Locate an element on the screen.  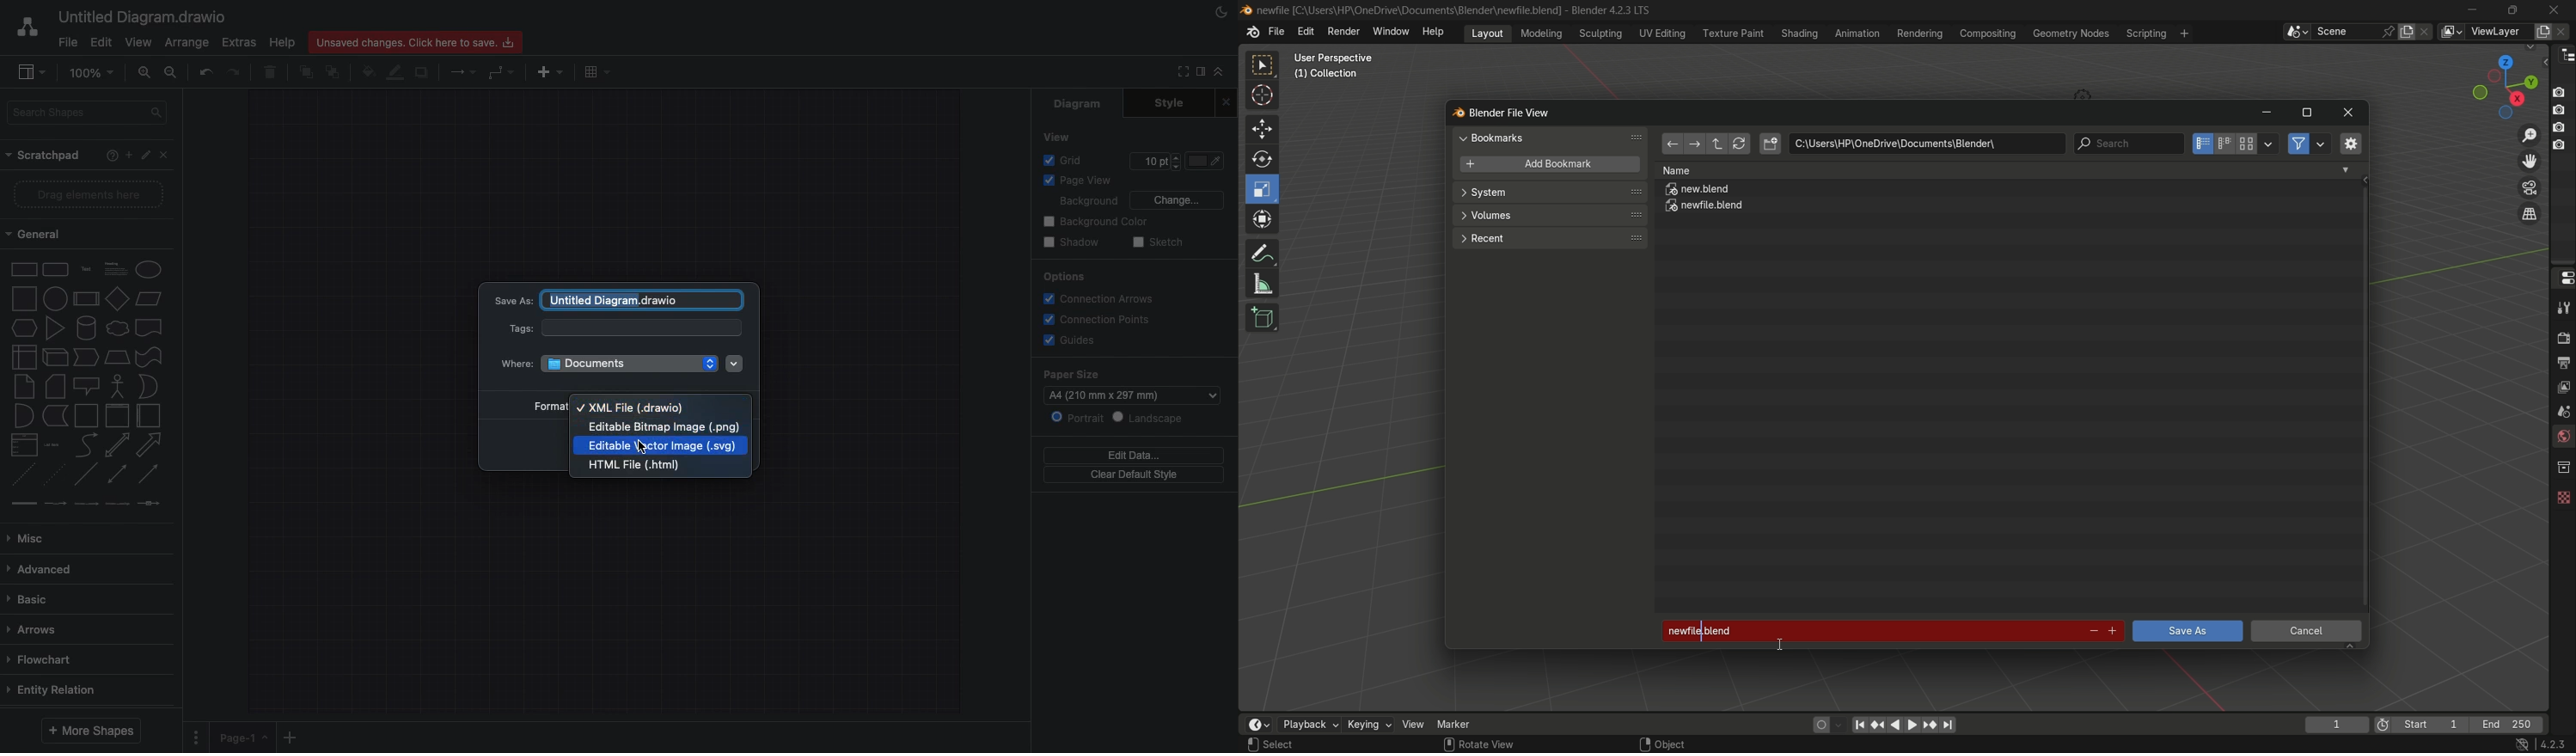
Redo is located at coordinates (234, 71).